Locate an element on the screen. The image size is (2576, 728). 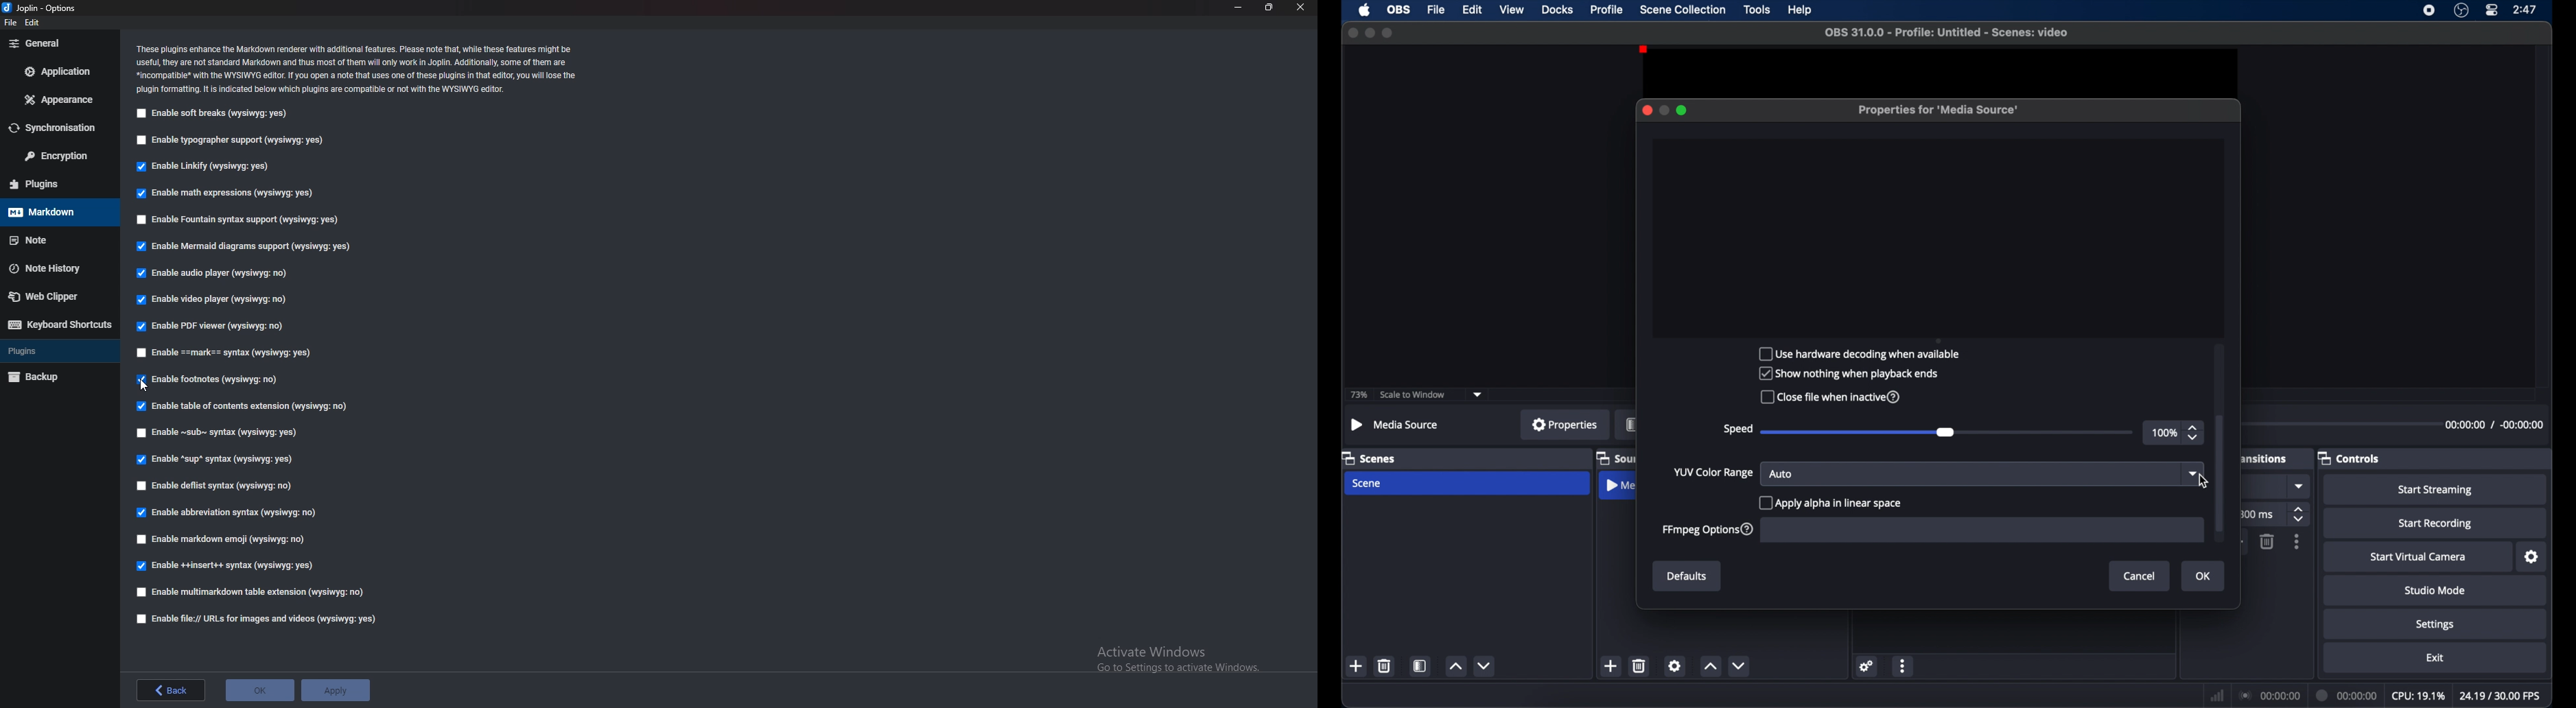
delete is located at coordinates (1384, 665).